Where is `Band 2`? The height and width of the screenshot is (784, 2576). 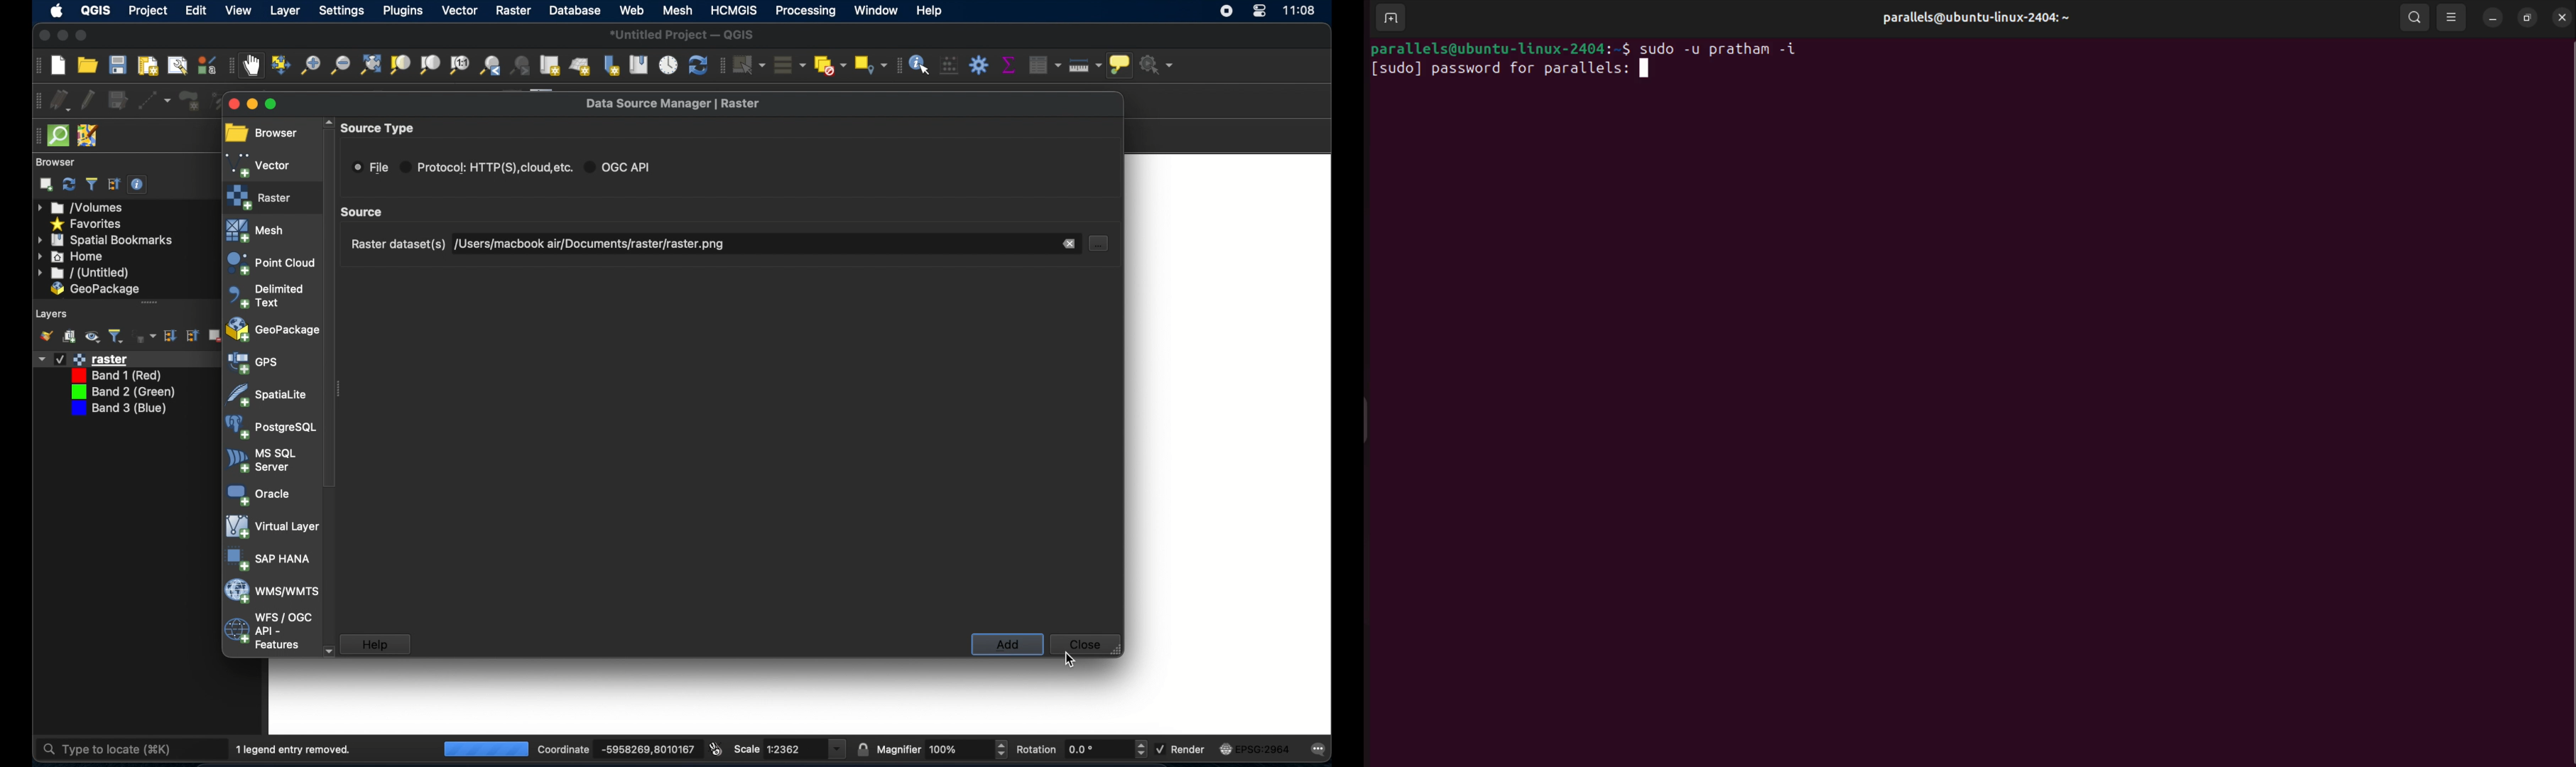
Band 2 is located at coordinates (123, 393).